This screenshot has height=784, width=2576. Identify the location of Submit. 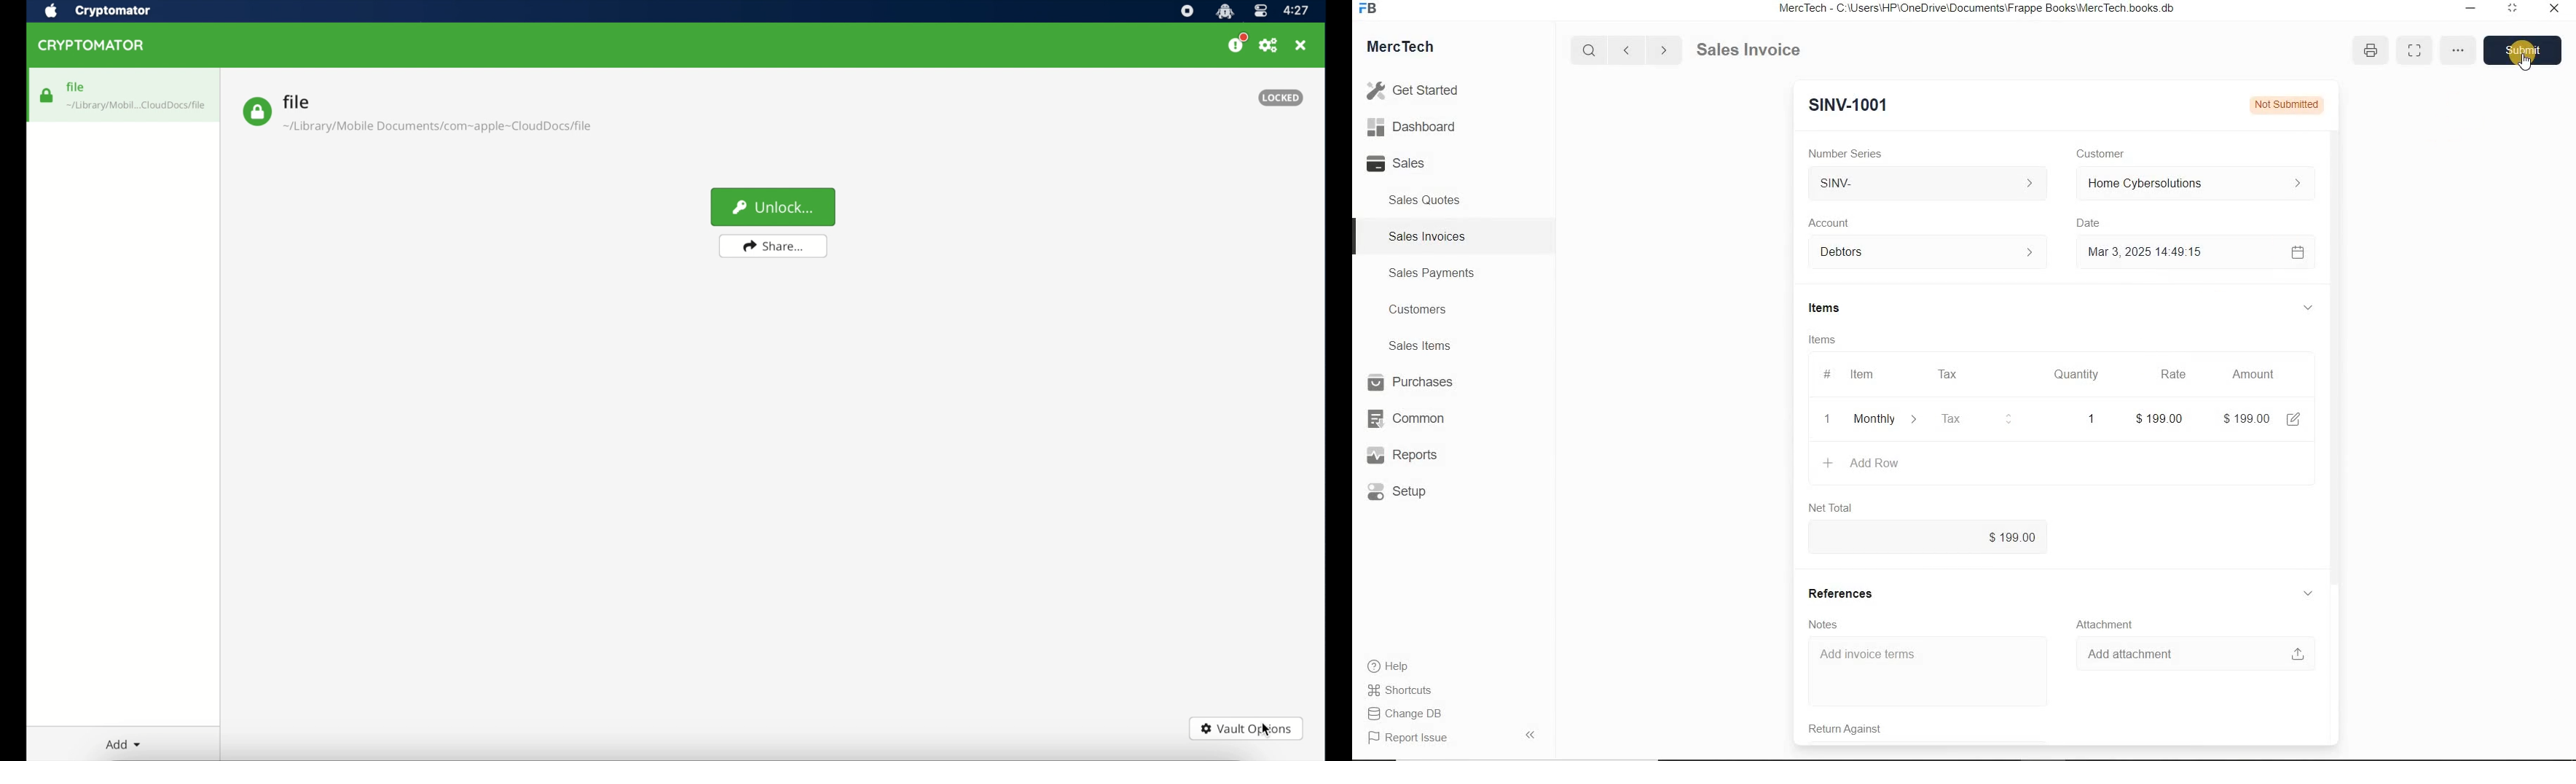
(2526, 50).